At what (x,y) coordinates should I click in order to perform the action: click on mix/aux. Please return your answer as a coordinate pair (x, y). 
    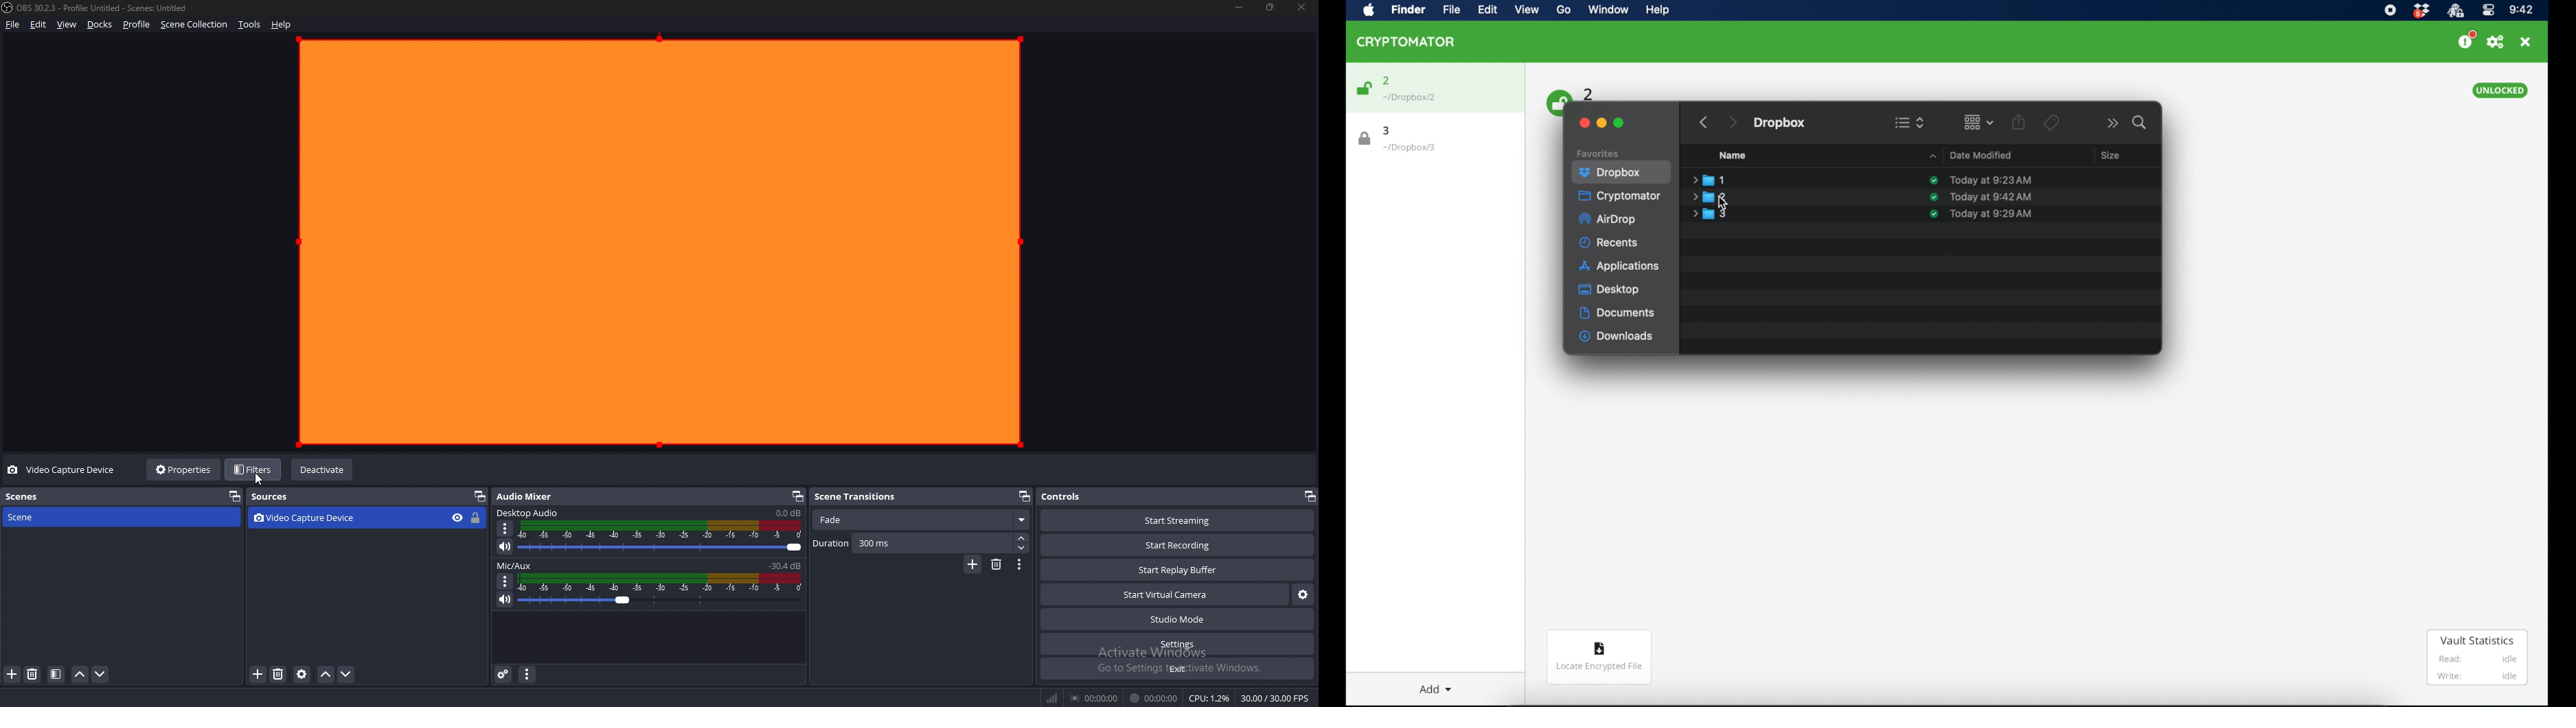
    Looking at the image, I should click on (515, 566).